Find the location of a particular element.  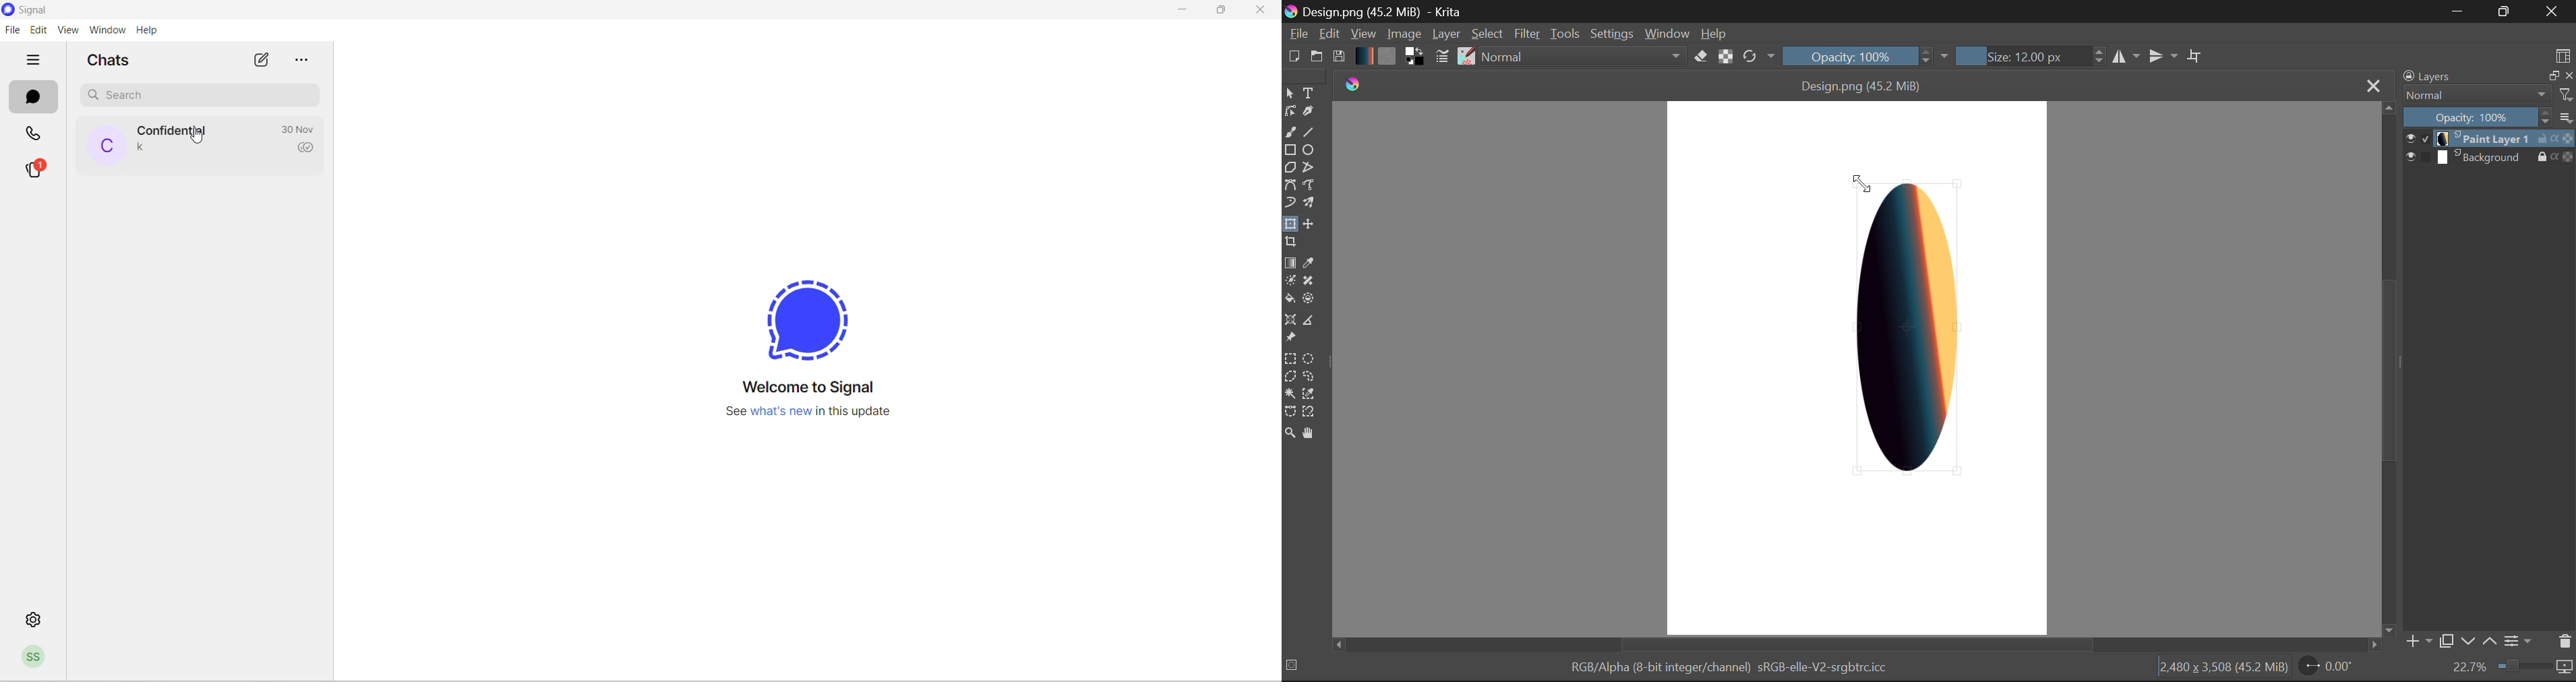

Filter is located at coordinates (1528, 34).